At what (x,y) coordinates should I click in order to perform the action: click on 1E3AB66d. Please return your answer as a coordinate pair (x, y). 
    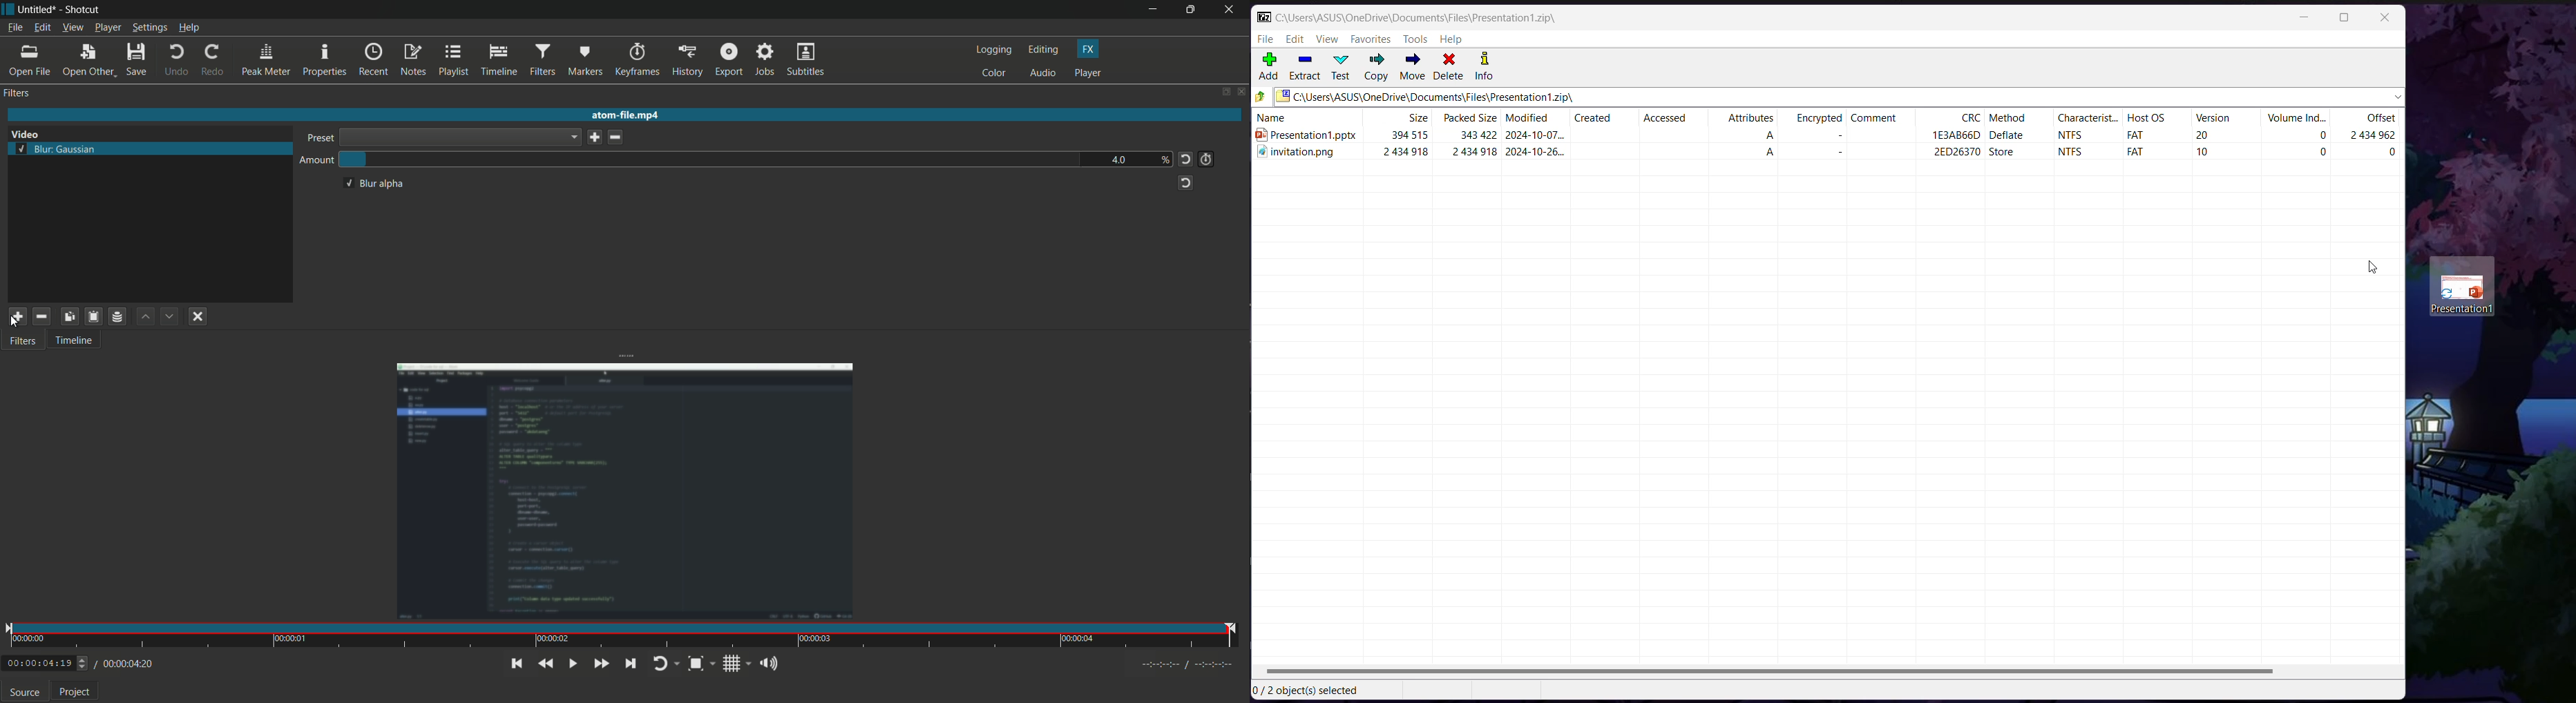
    Looking at the image, I should click on (1958, 134).